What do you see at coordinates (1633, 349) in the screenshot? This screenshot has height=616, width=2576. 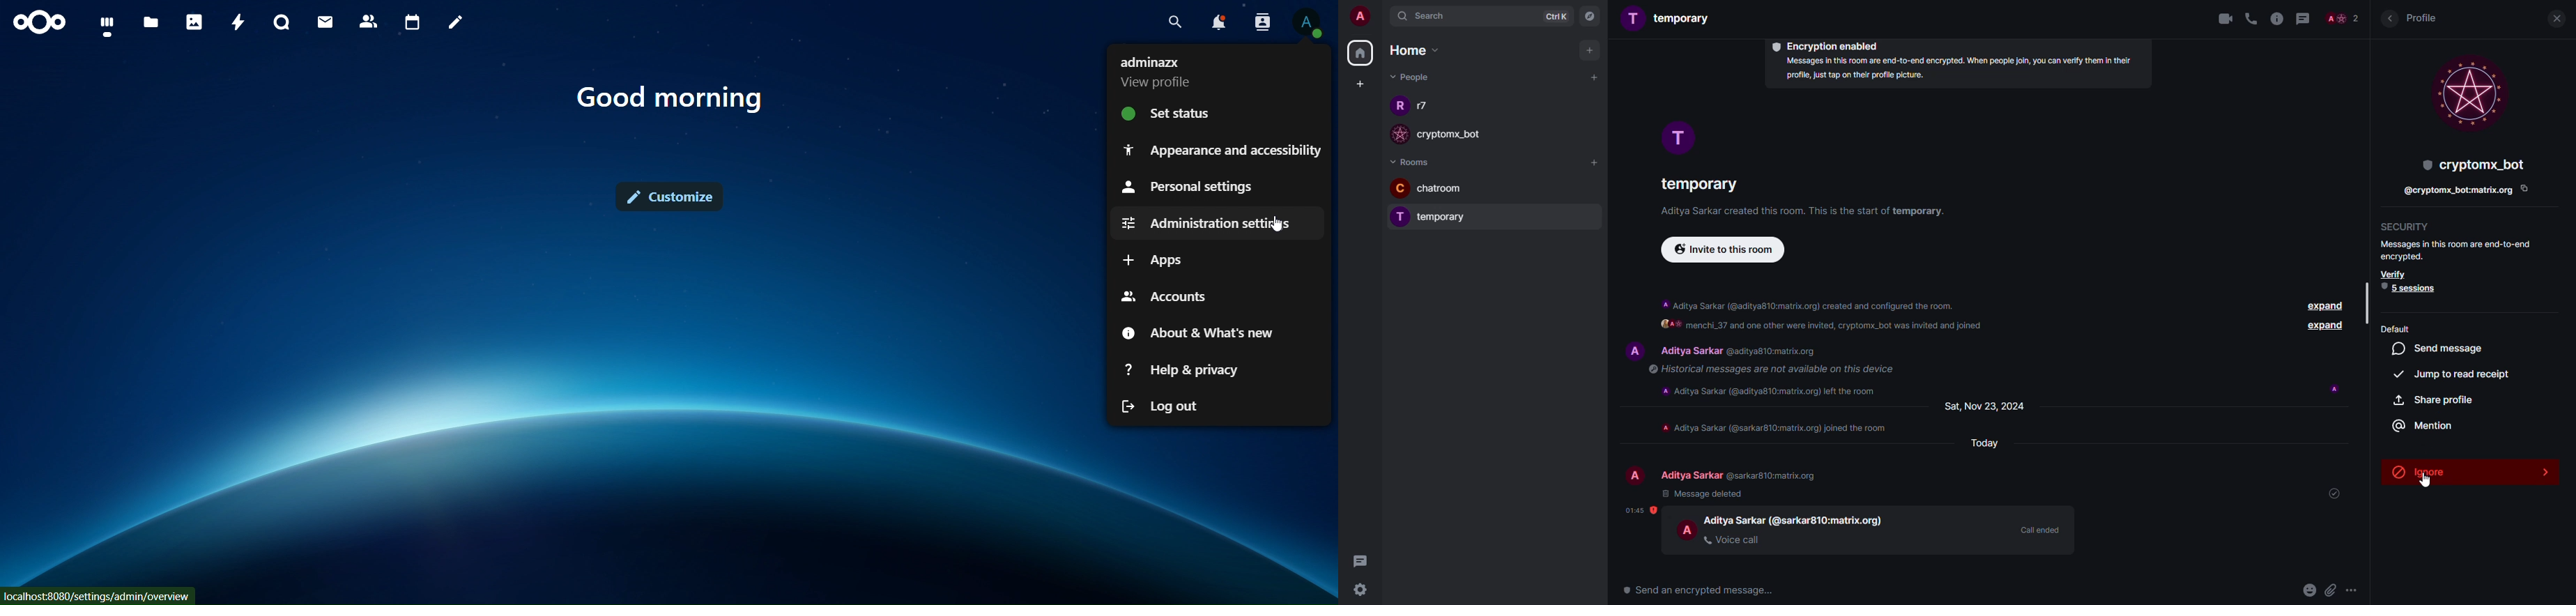 I see `profile` at bounding box center [1633, 349].